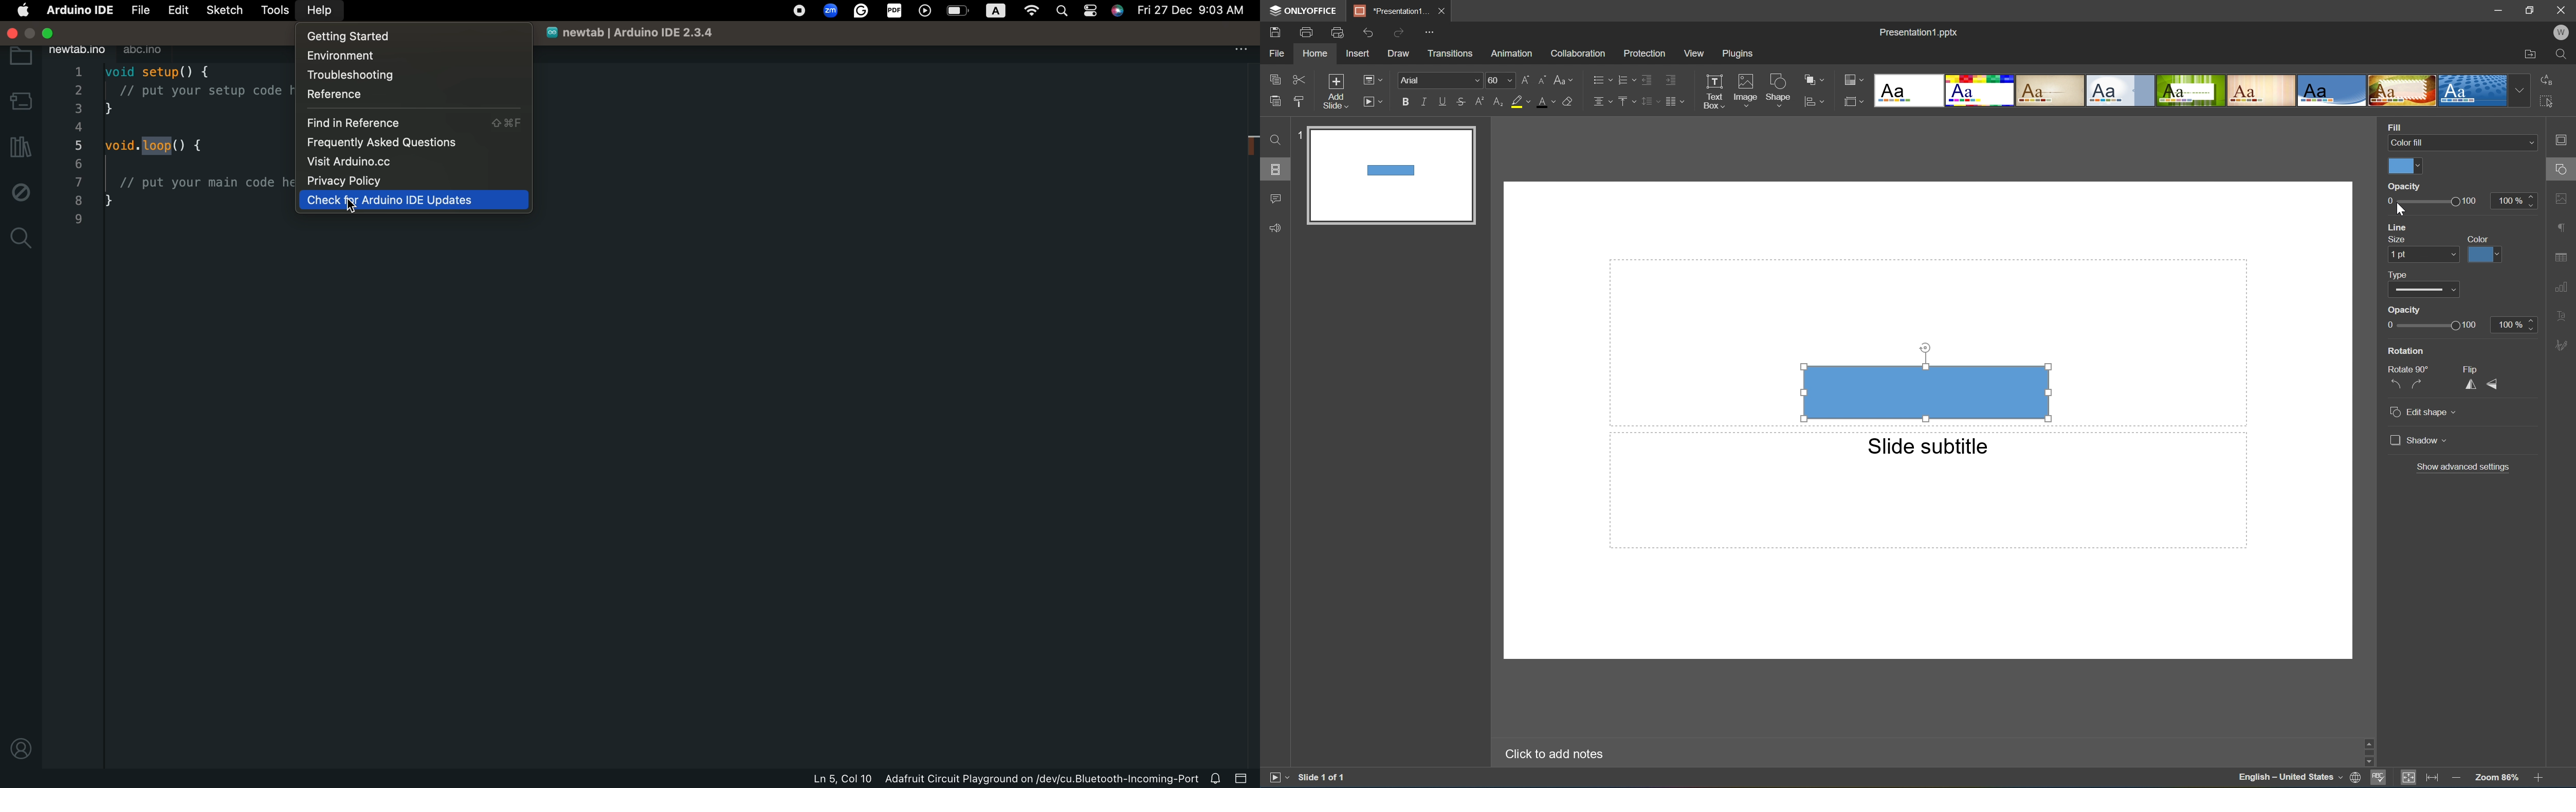 Image resolution: width=2576 pixels, height=812 pixels. Describe the element at coordinates (2516, 201) in the screenshot. I see `100%` at that location.